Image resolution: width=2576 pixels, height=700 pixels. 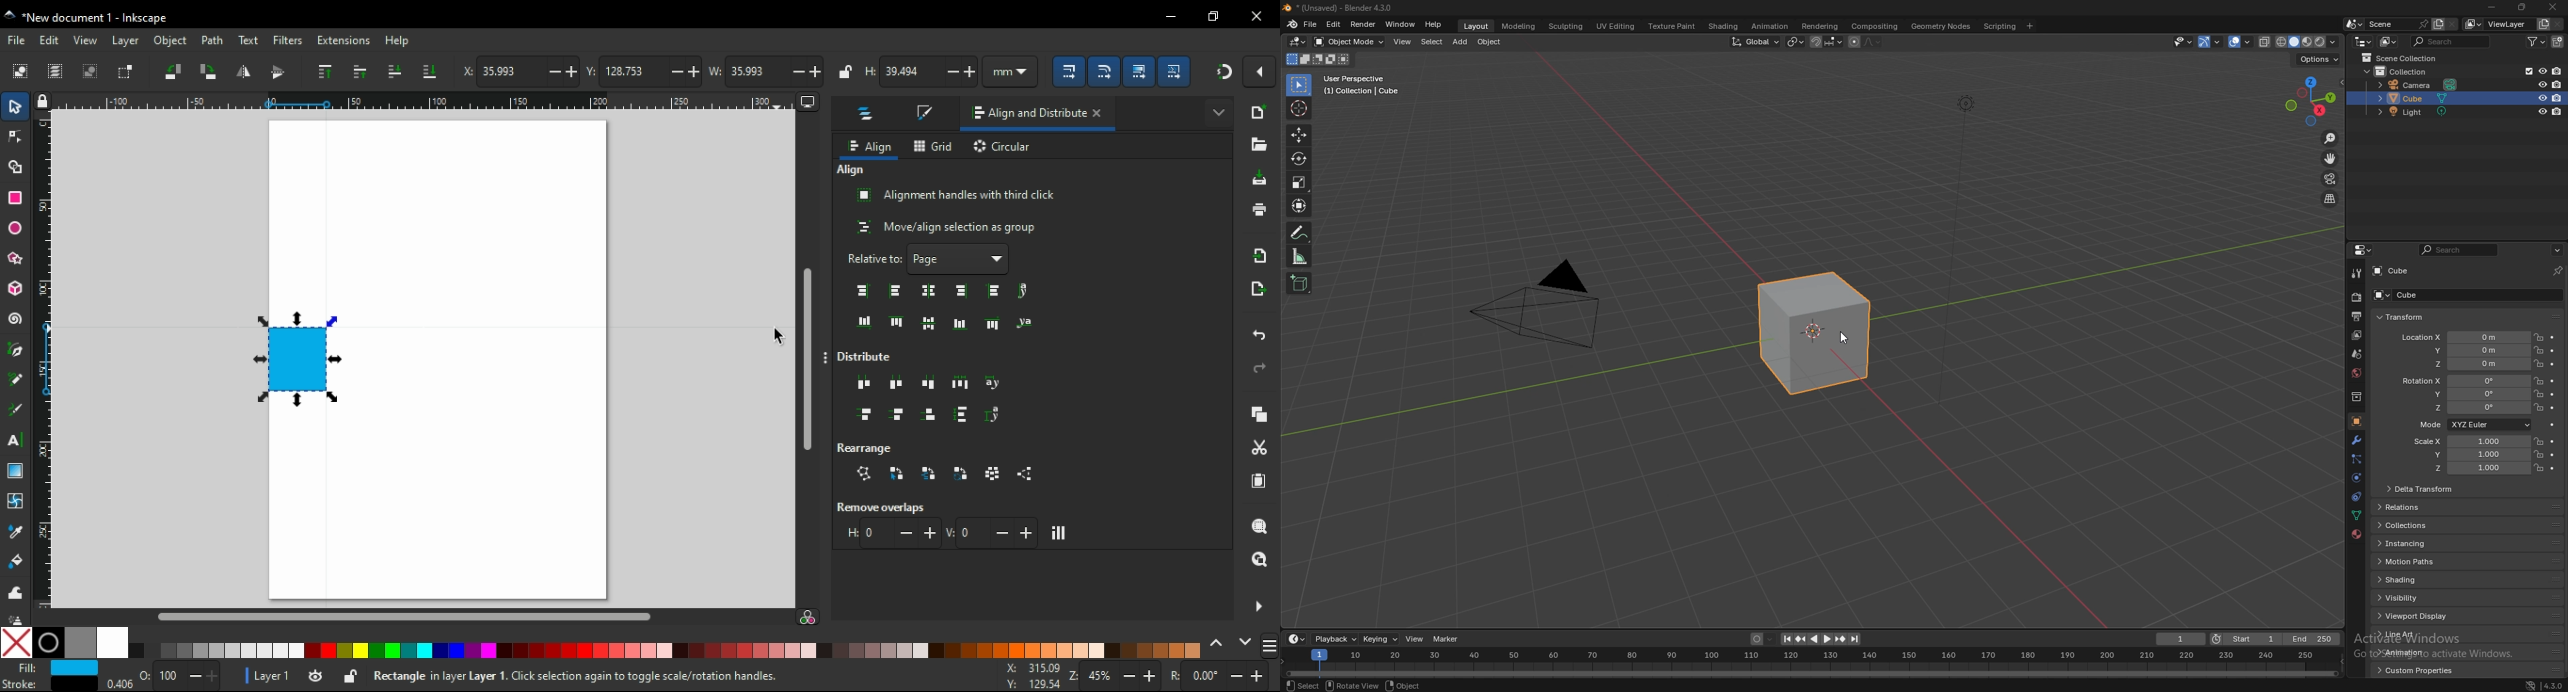 What do you see at coordinates (48, 643) in the screenshot?
I see `black` at bounding box center [48, 643].